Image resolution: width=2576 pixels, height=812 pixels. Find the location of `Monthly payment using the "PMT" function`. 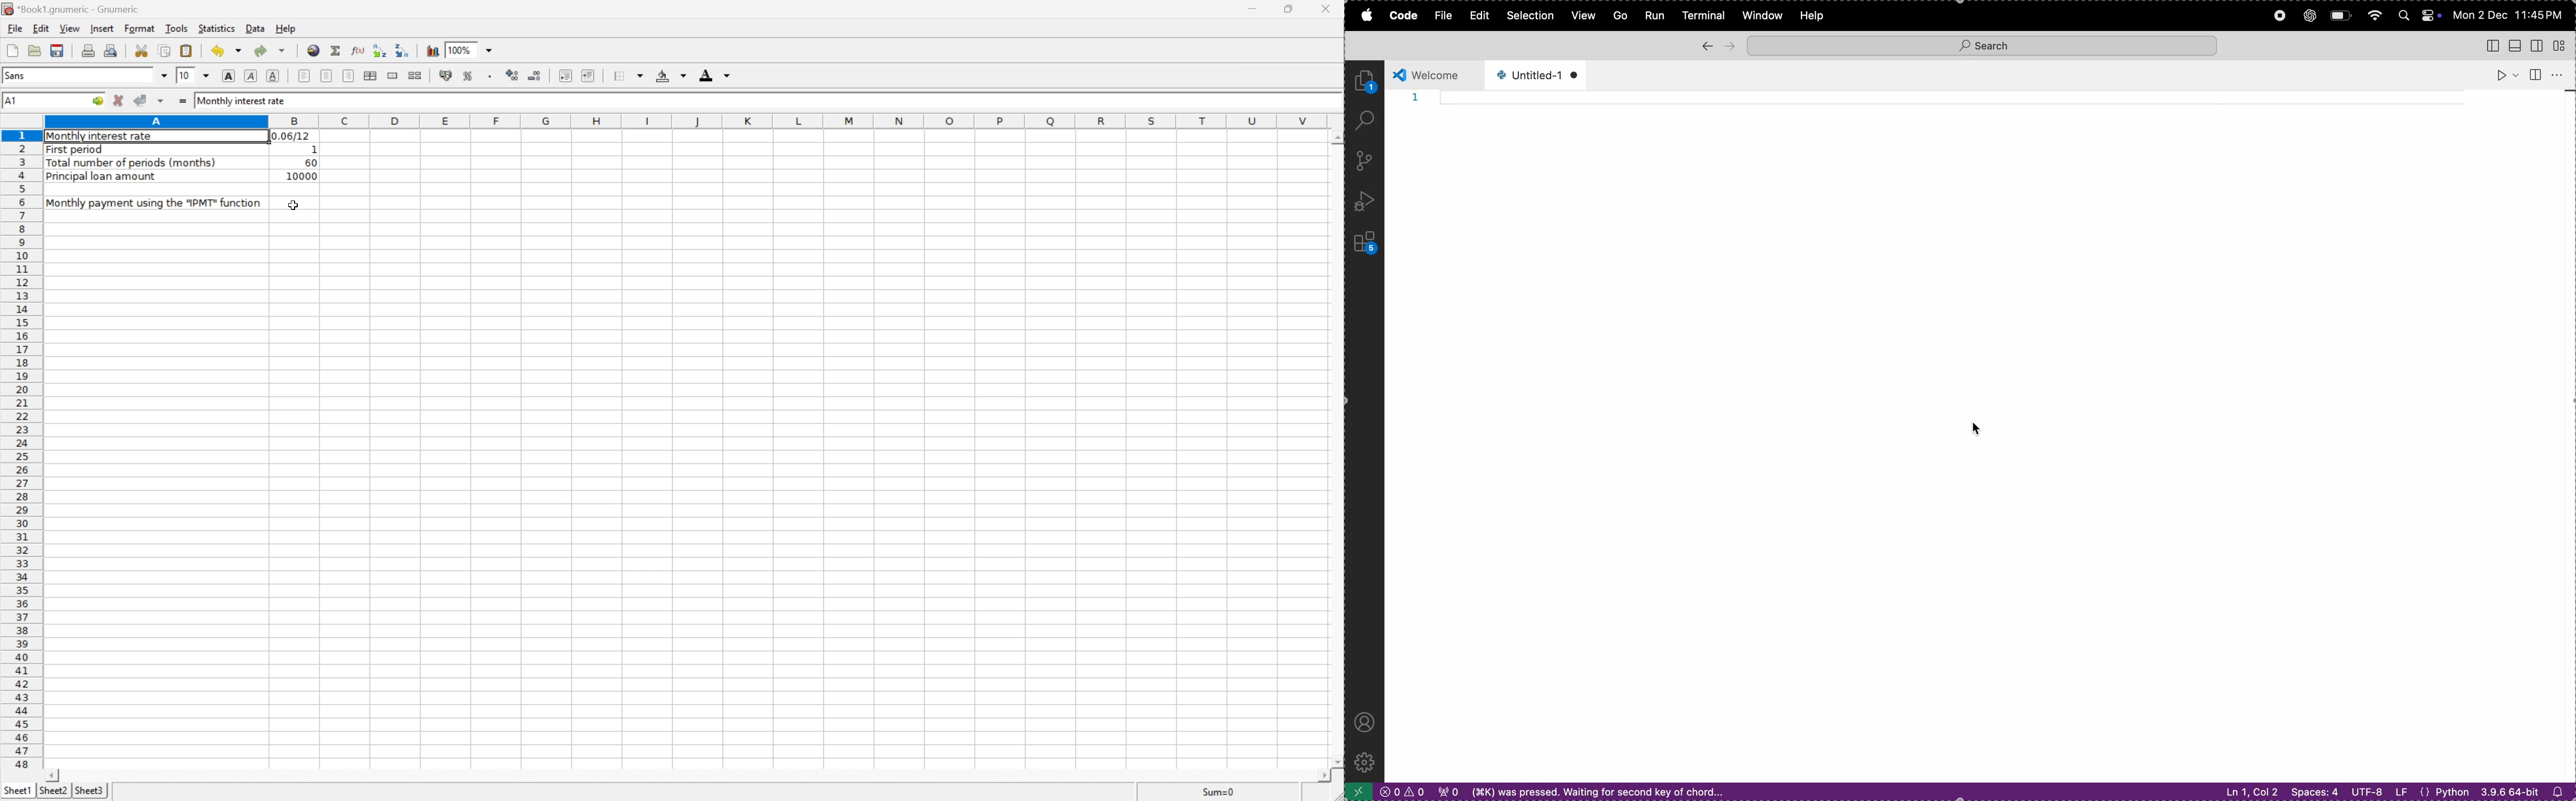

Monthly payment using the "PMT" function is located at coordinates (154, 203).